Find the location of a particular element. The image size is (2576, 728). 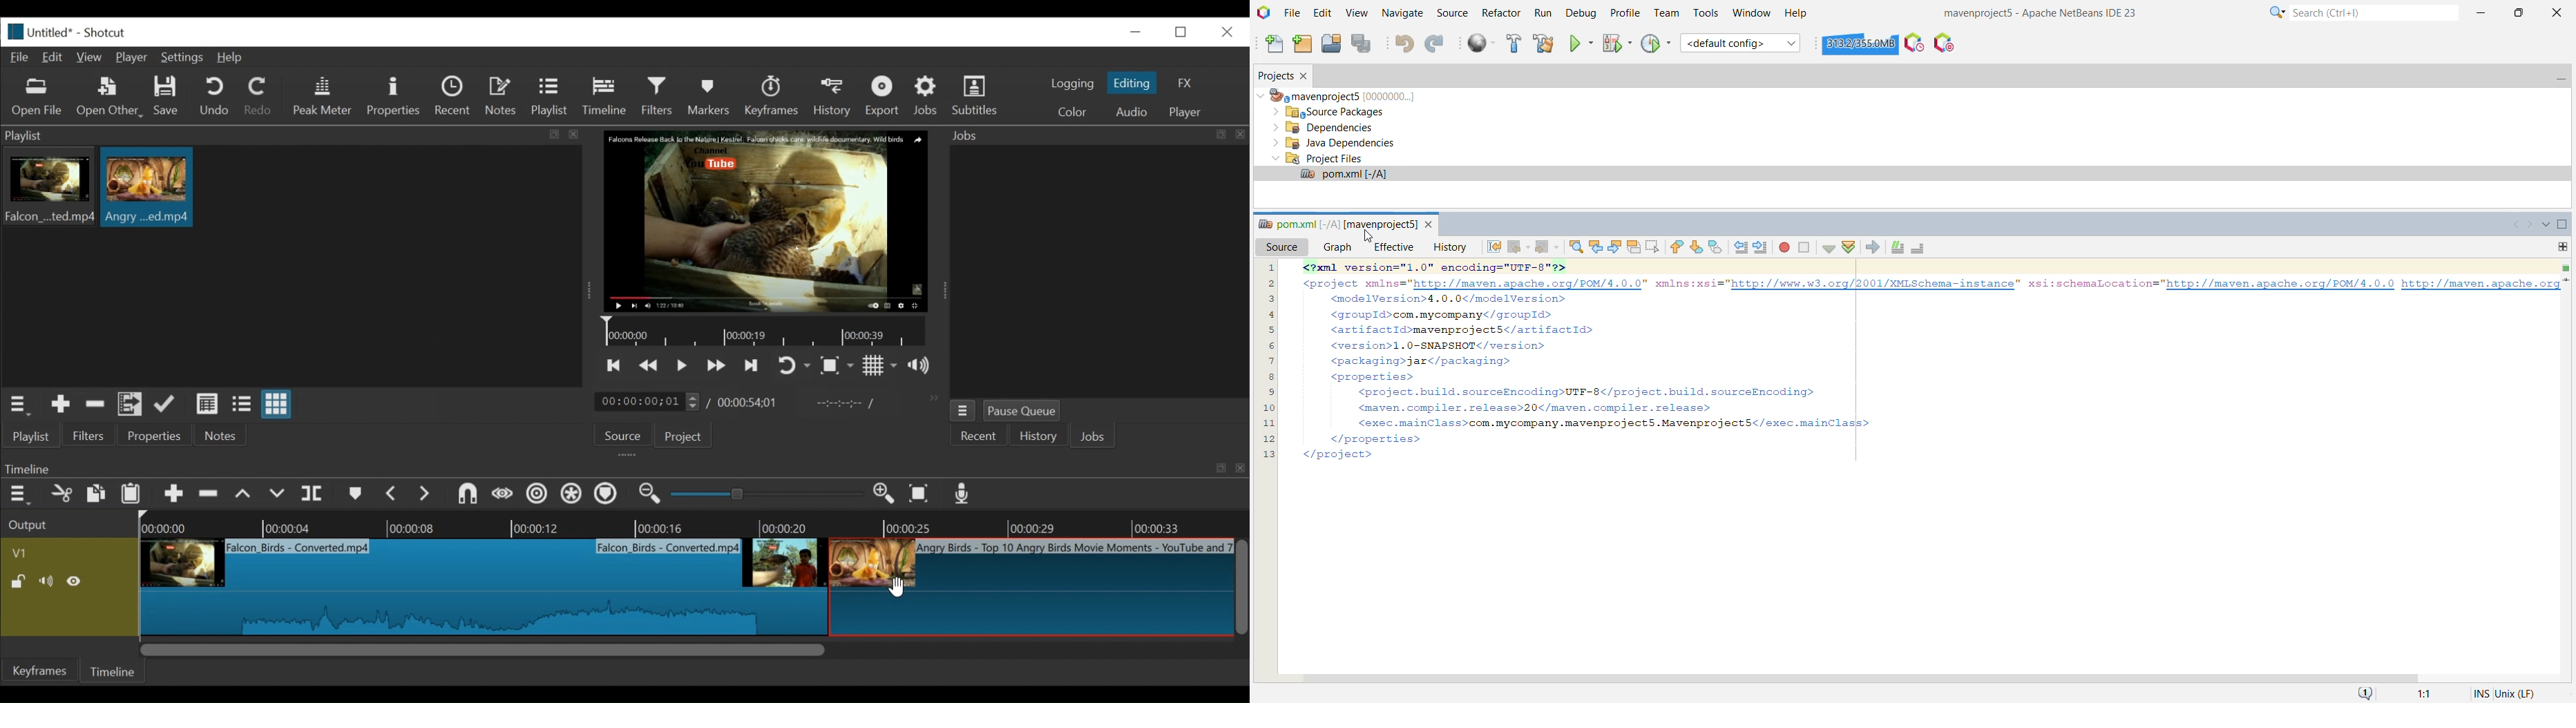

Editing is located at coordinates (1134, 83).